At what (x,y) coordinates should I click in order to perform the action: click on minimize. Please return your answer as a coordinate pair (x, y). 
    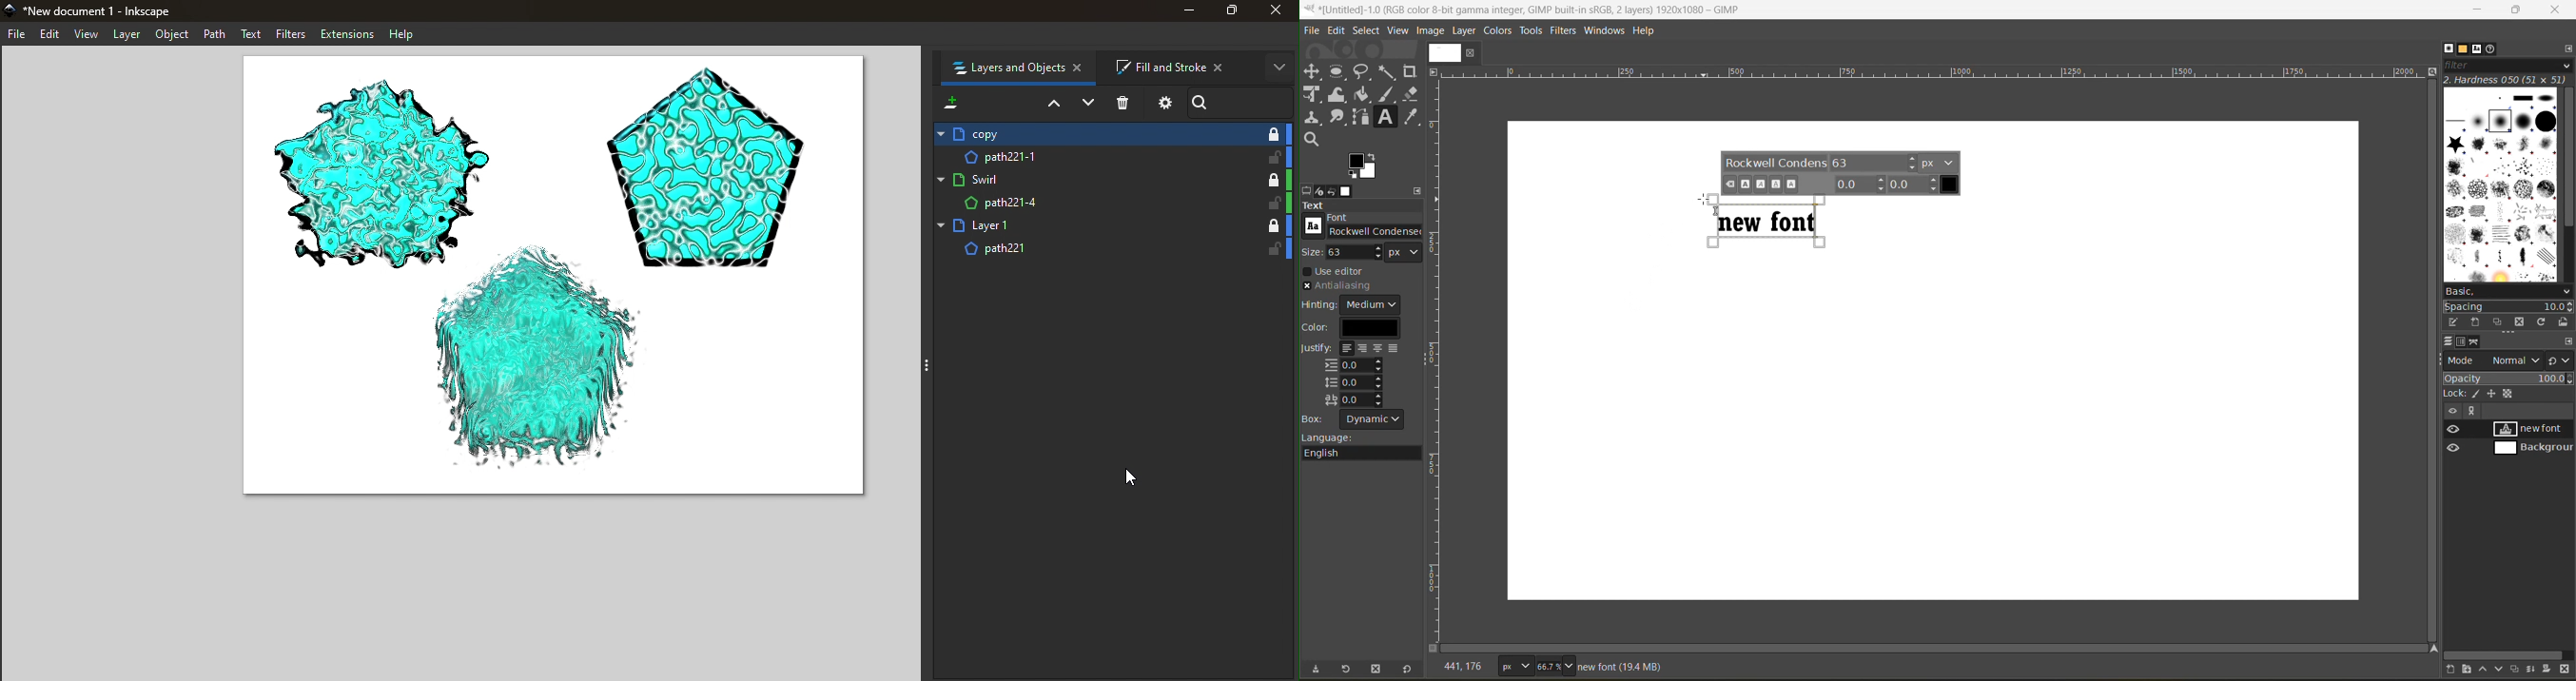
    Looking at the image, I should click on (2473, 10).